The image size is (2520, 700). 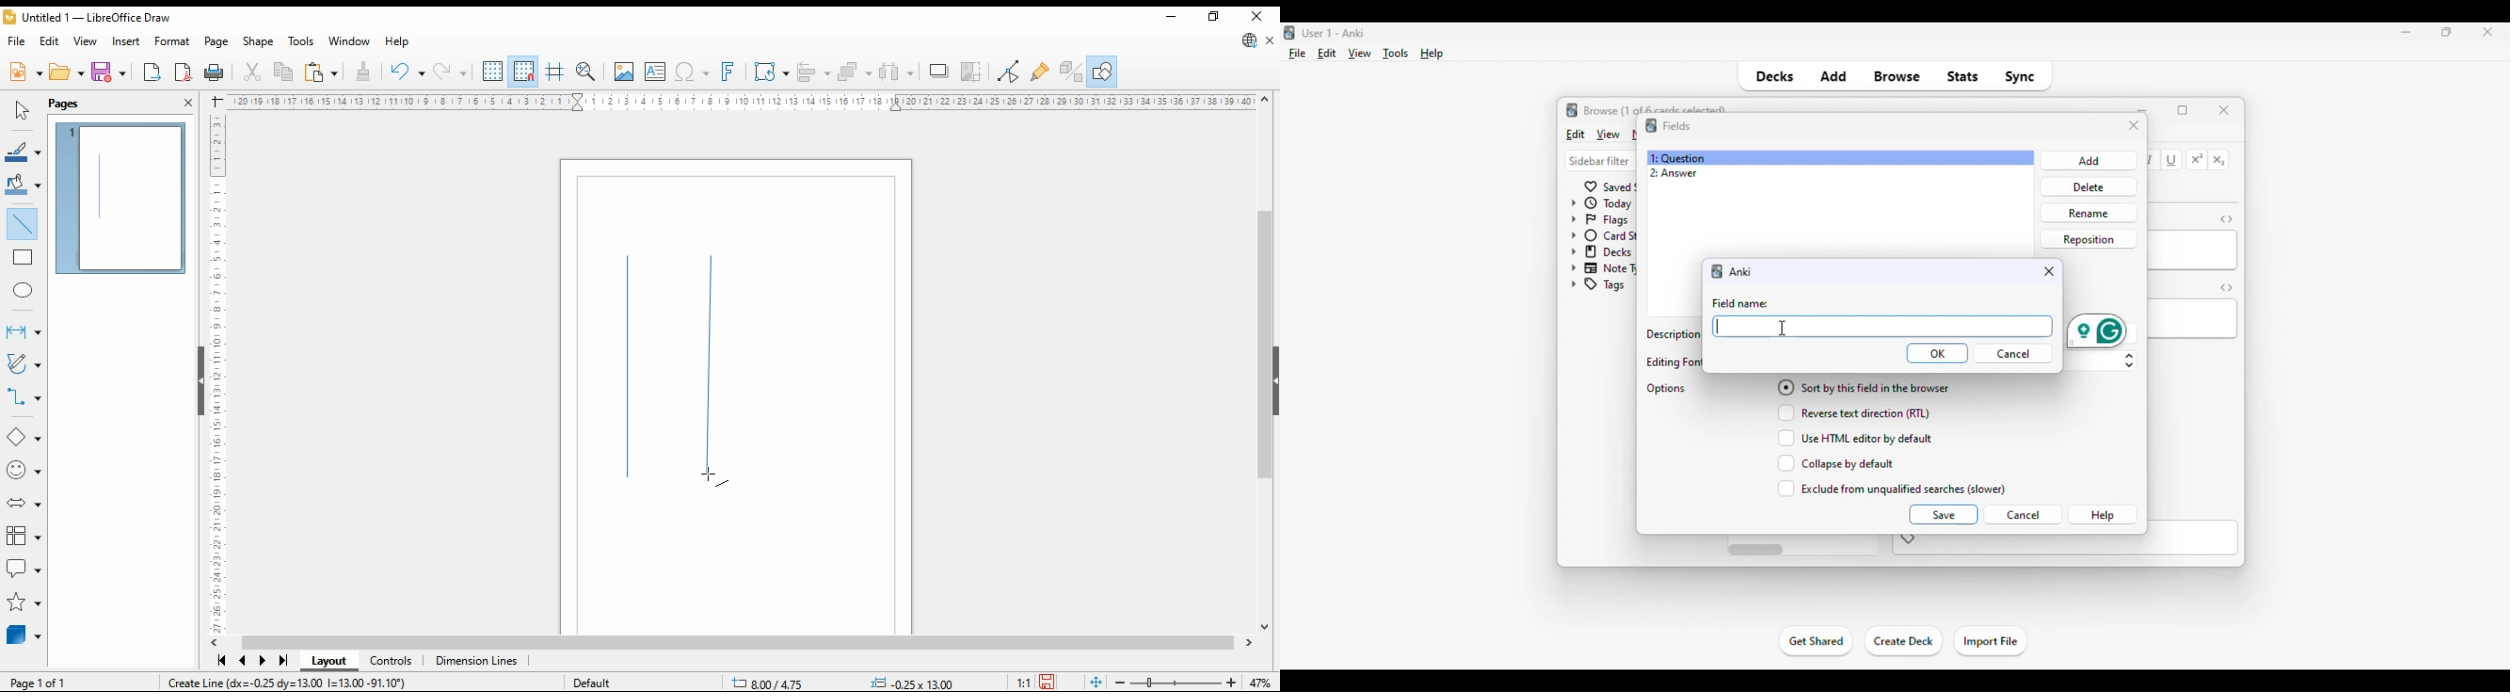 What do you see at coordinates (1607, 134) in the screenshot?
I see `view` at bounding box center [1607, 134].